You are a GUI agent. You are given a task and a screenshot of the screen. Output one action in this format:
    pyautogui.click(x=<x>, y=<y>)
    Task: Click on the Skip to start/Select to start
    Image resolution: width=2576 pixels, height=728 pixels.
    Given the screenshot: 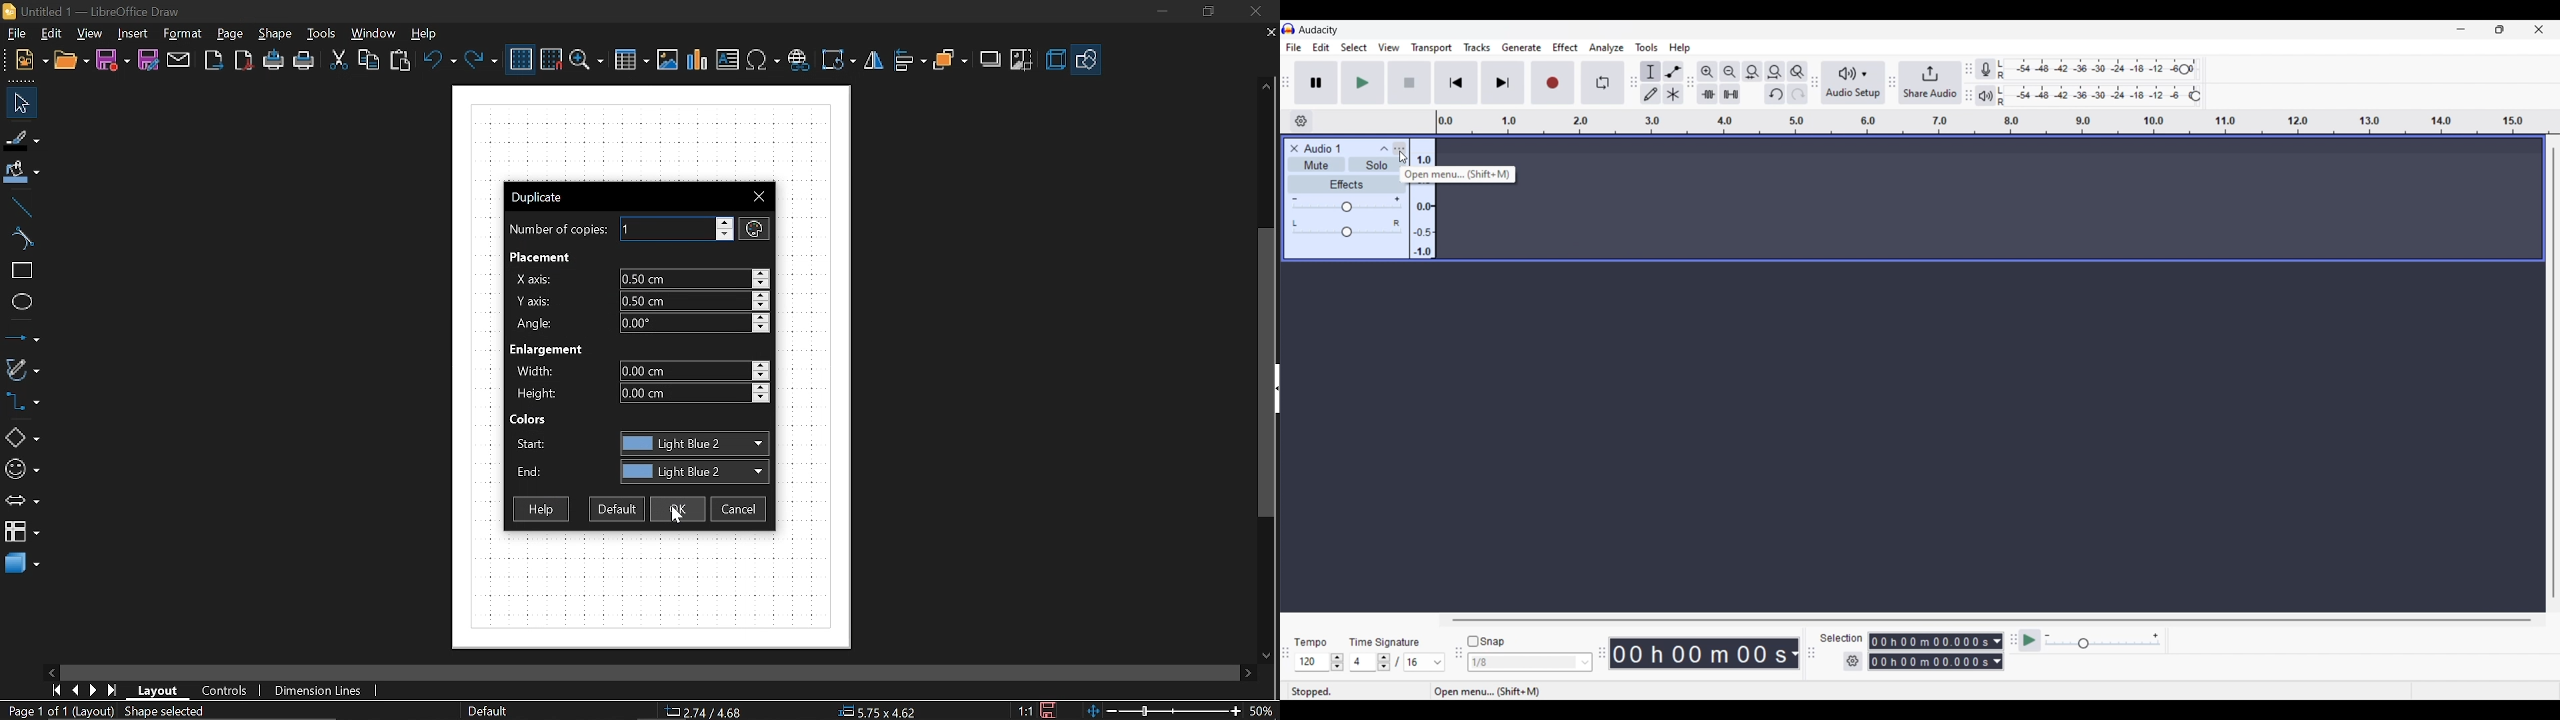 What is the action you would take?
    pyautogui.click(x=1456, y=82)
    